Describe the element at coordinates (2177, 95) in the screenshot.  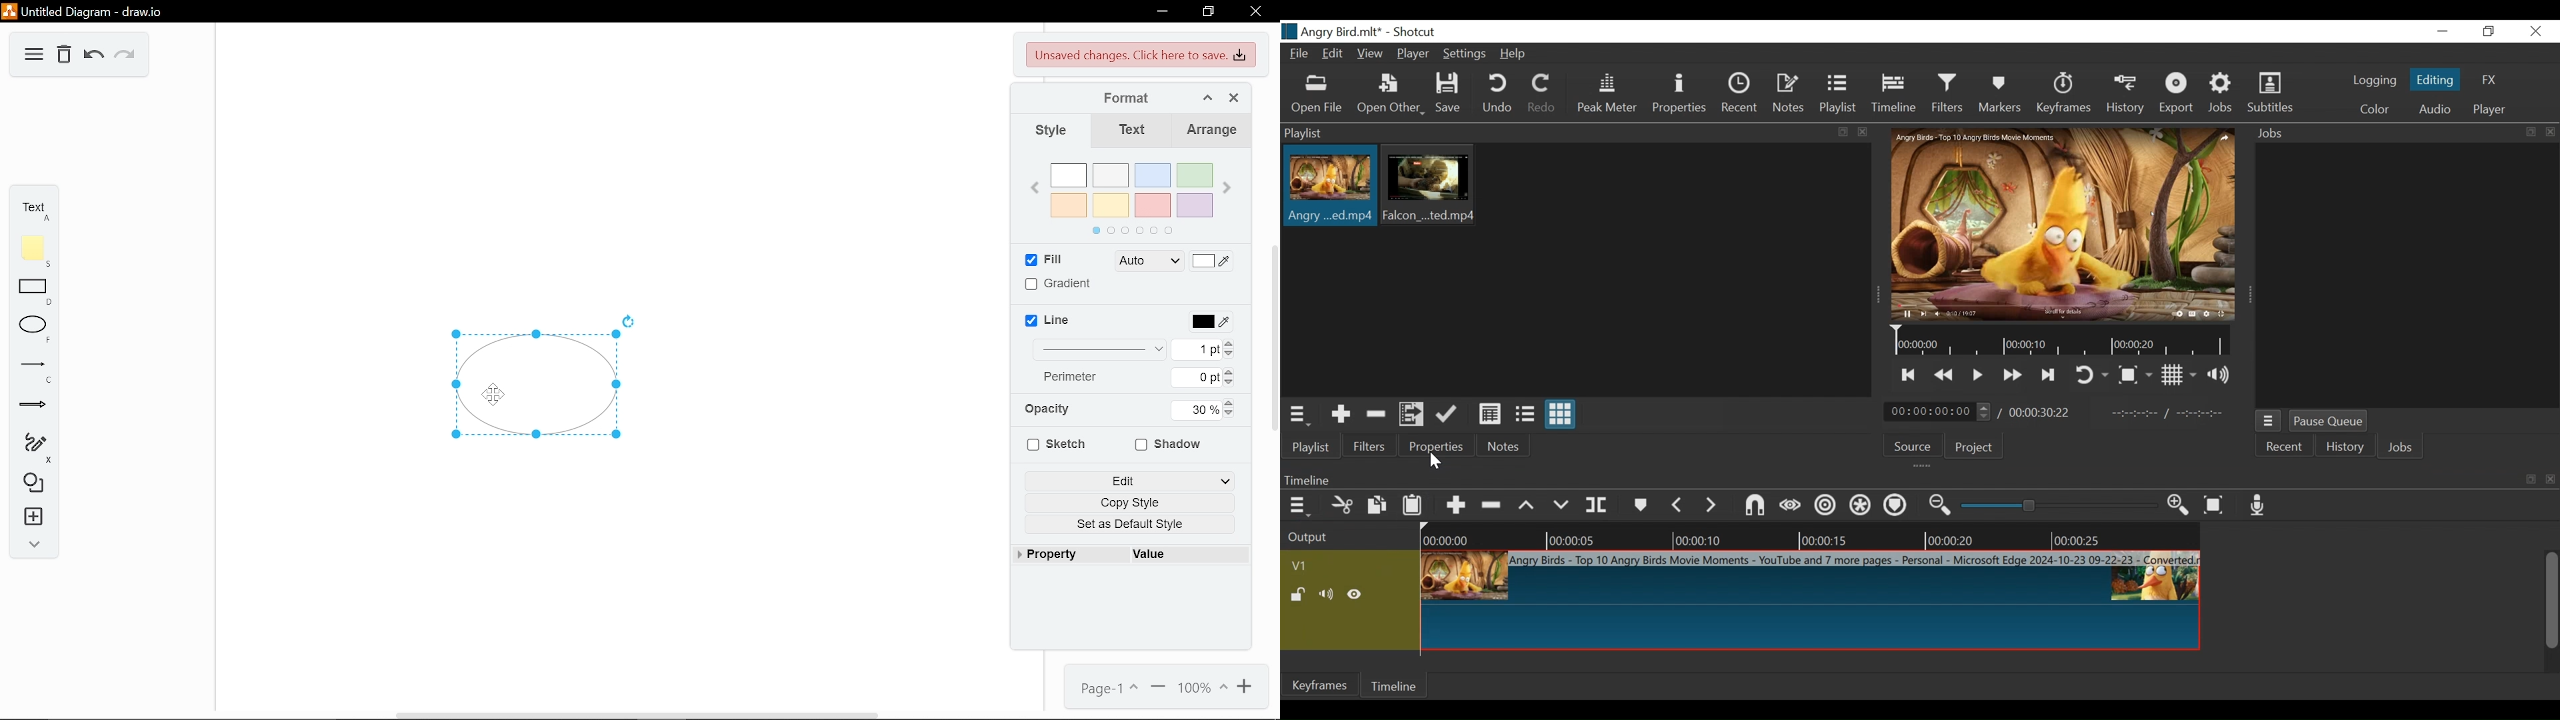
I see `Export` at that location.